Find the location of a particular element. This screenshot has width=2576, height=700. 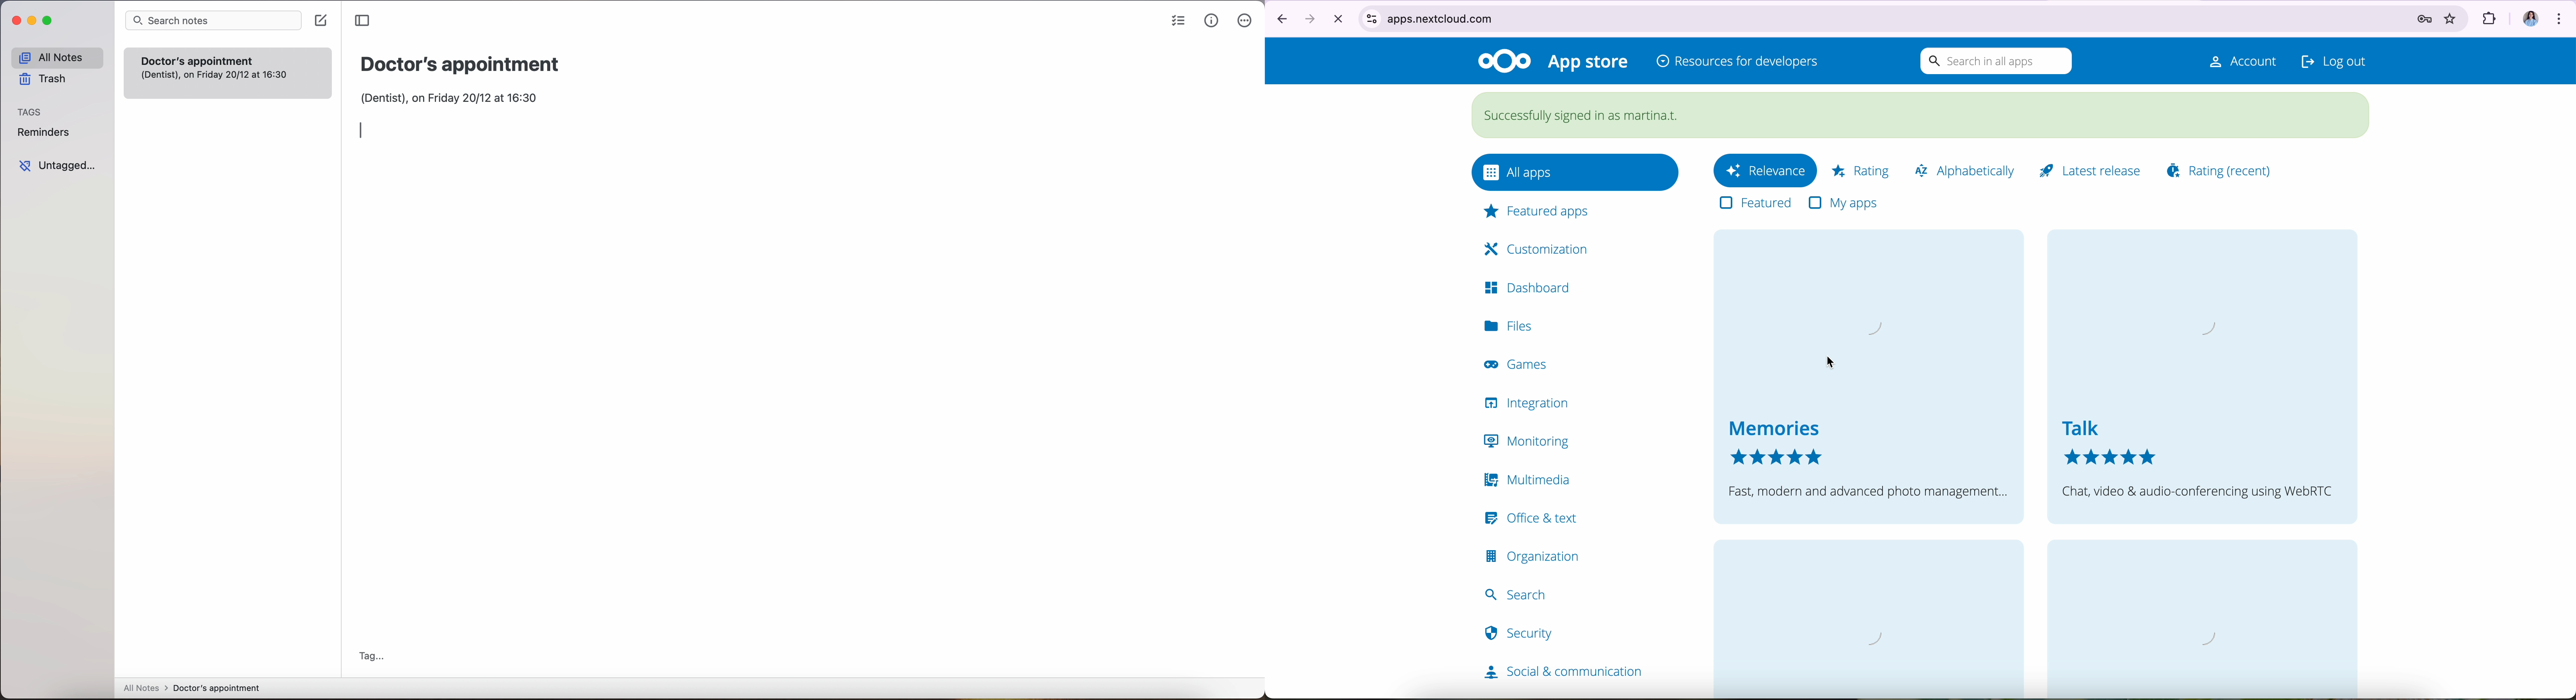

my apps is located at coordinates (1842, 201).